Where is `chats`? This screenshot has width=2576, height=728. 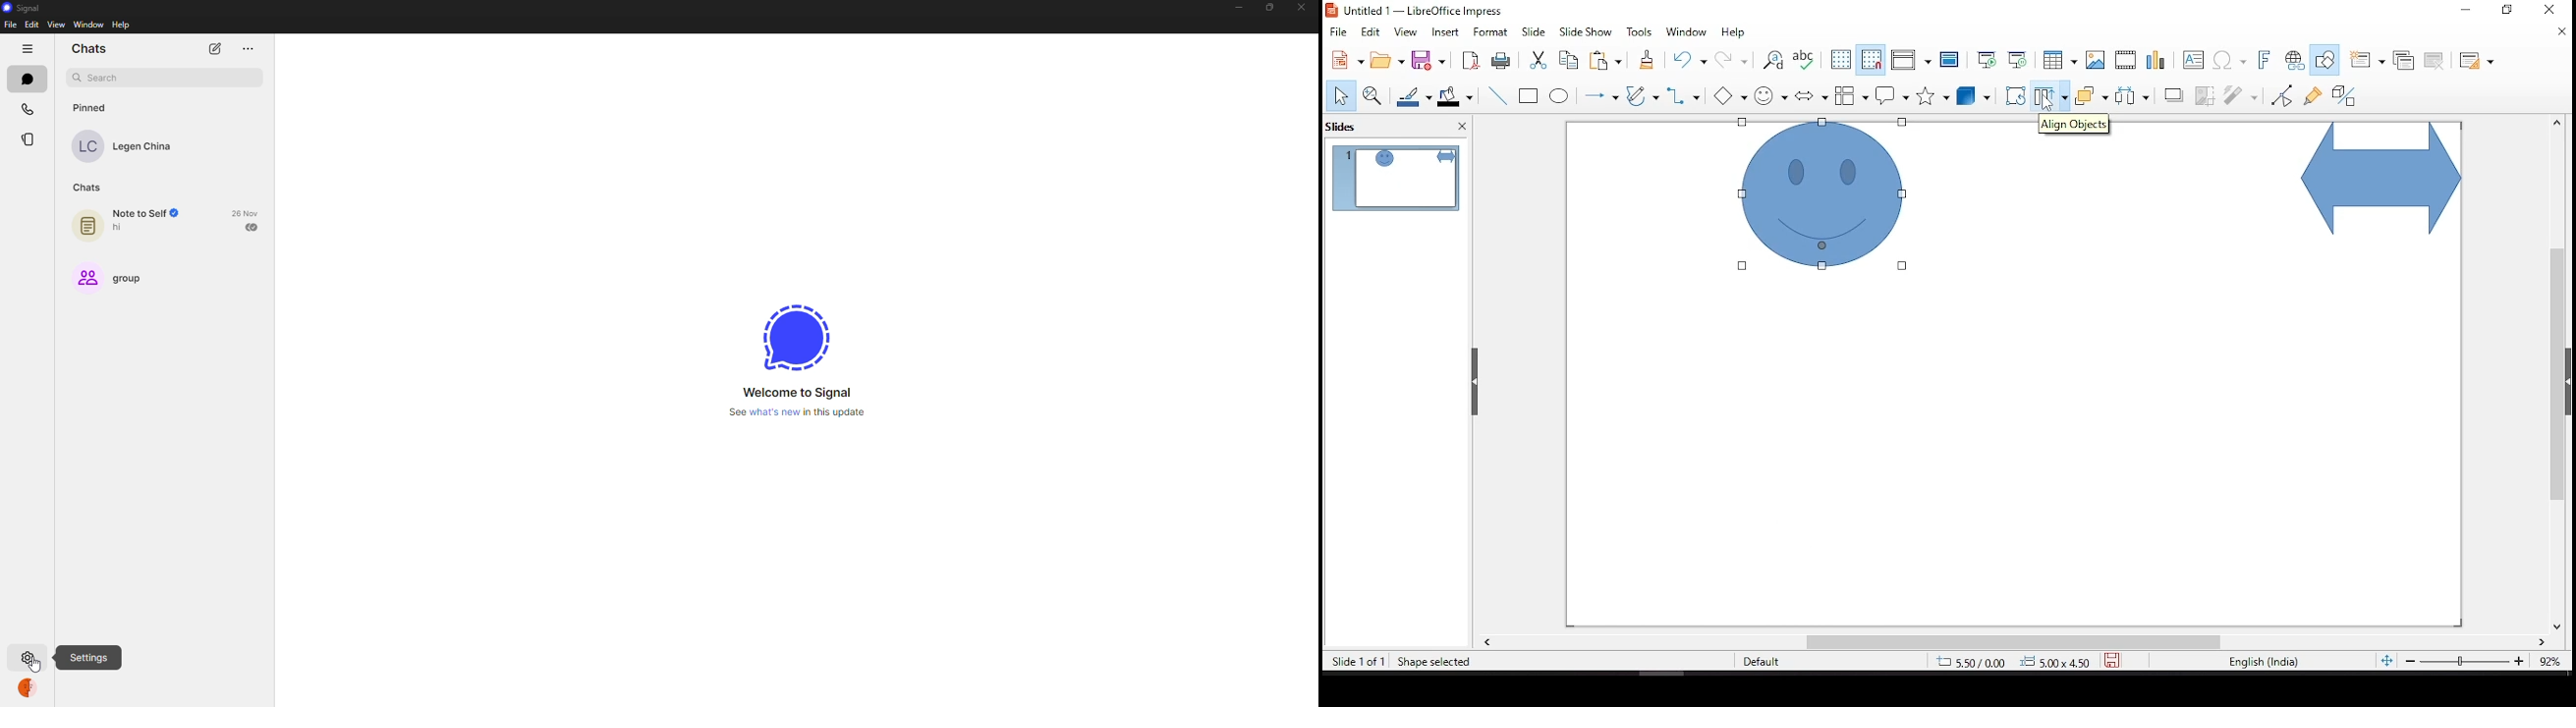 chats is located at coordinates (84, 187).